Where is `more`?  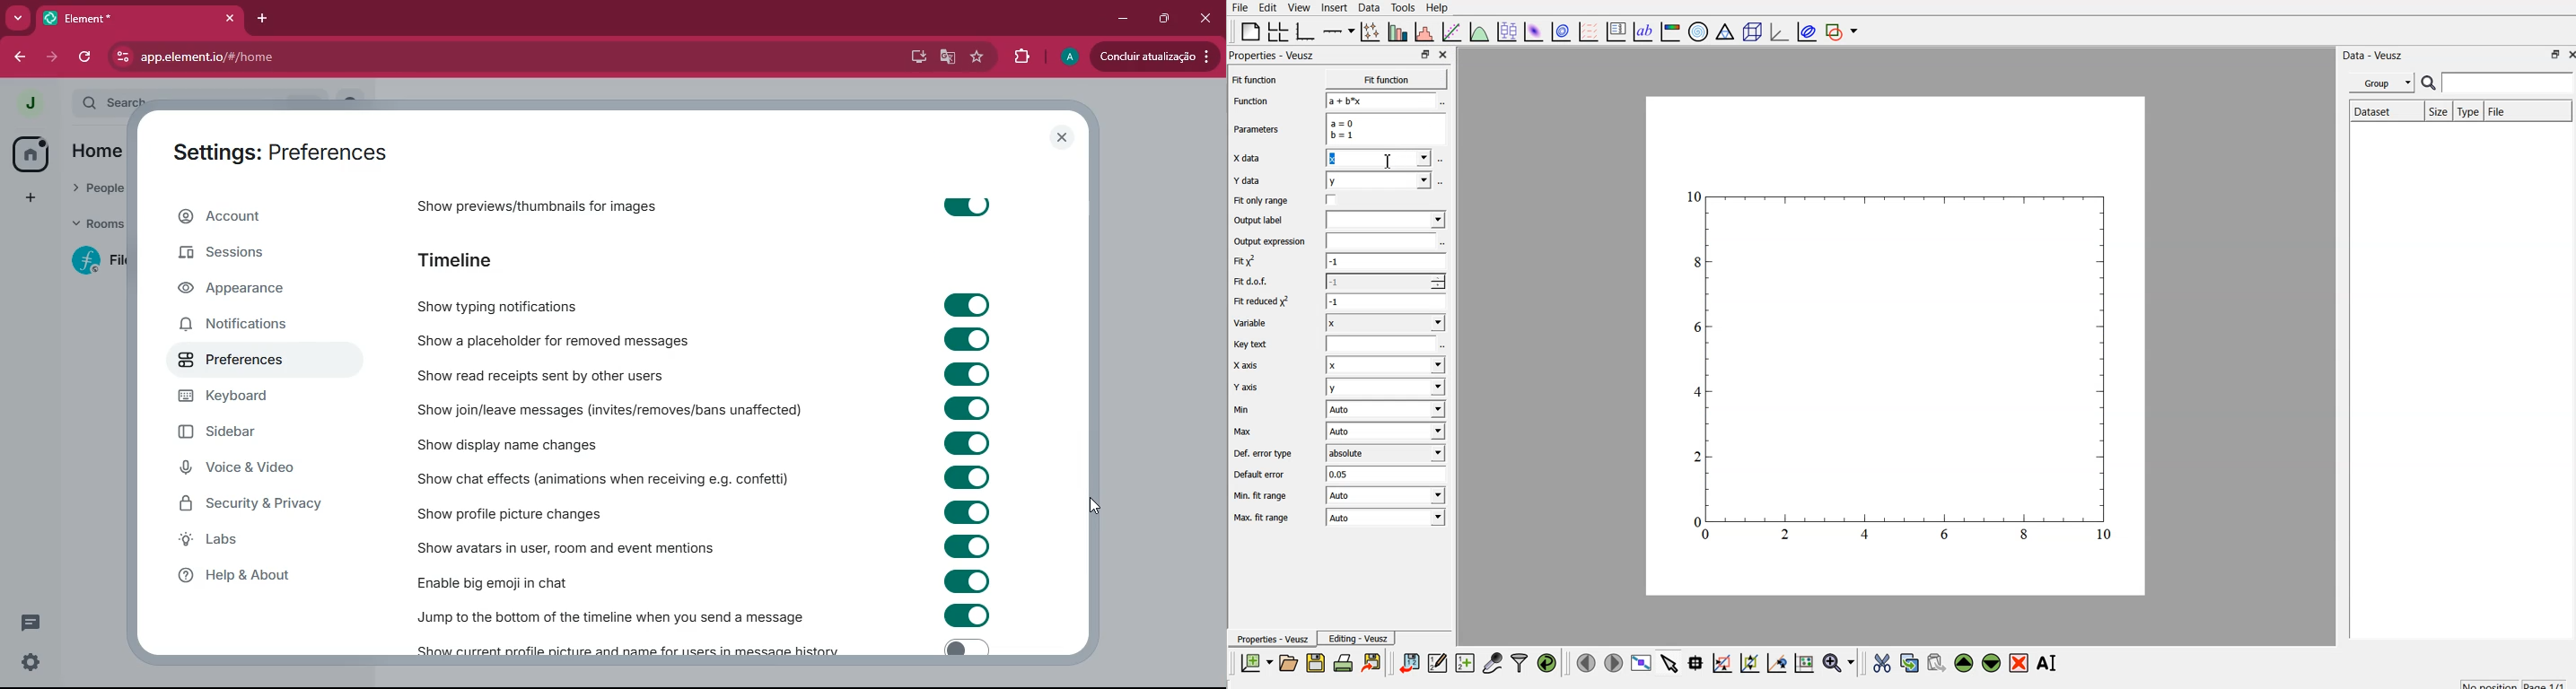
more is located at coordinates (17, 18).